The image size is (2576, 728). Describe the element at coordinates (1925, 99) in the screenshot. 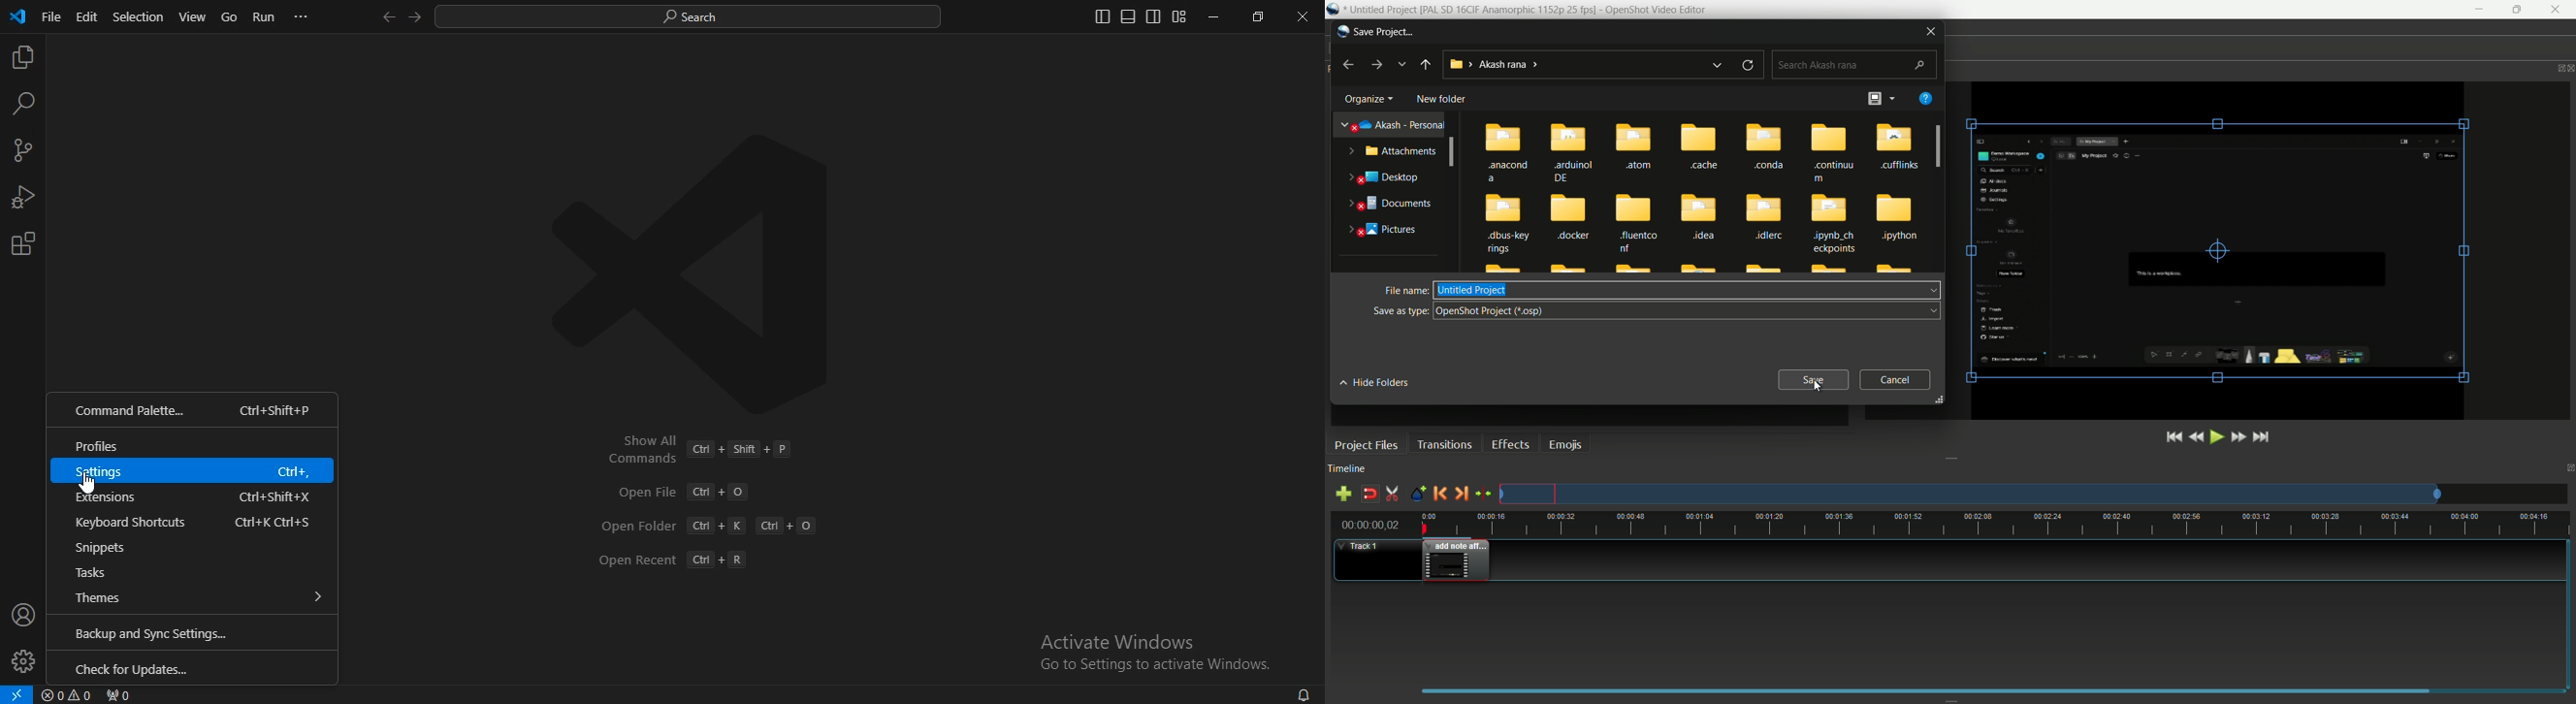

I see `get help` at that location.